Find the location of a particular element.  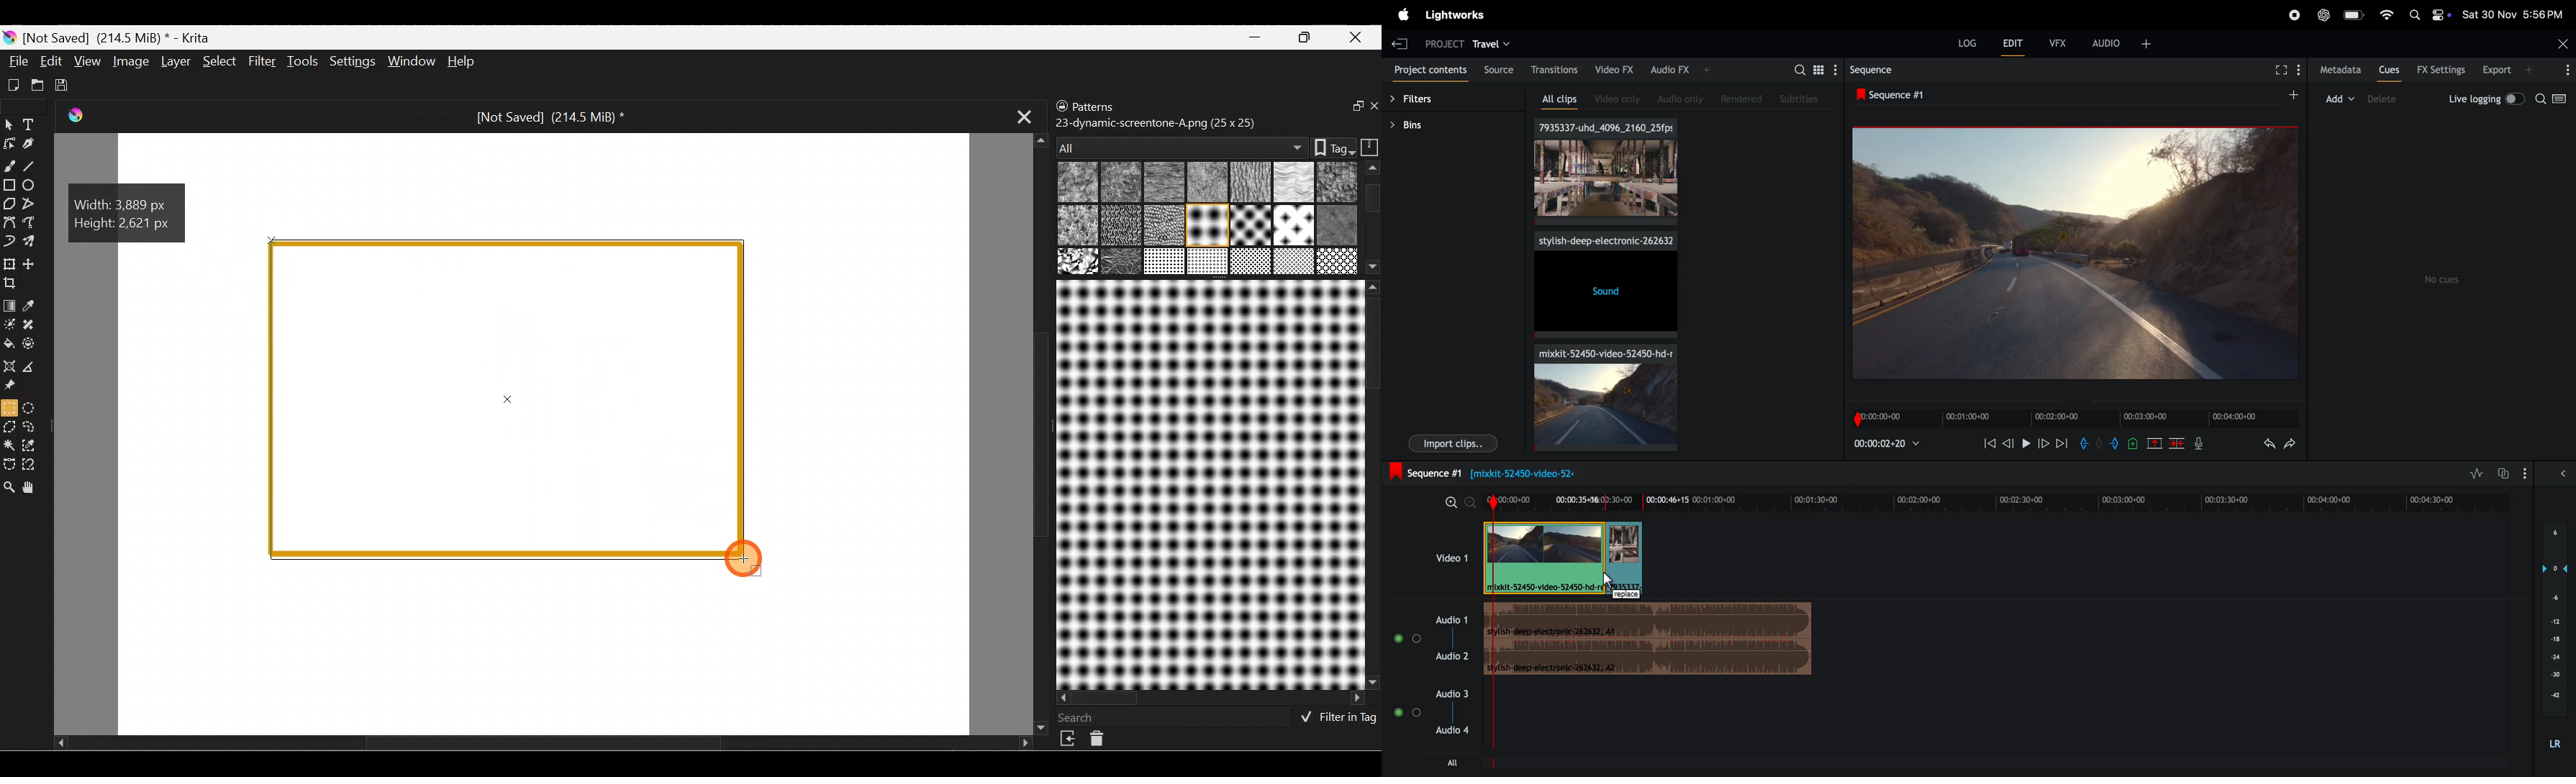

sequence is located at coordinates (1871, 71).